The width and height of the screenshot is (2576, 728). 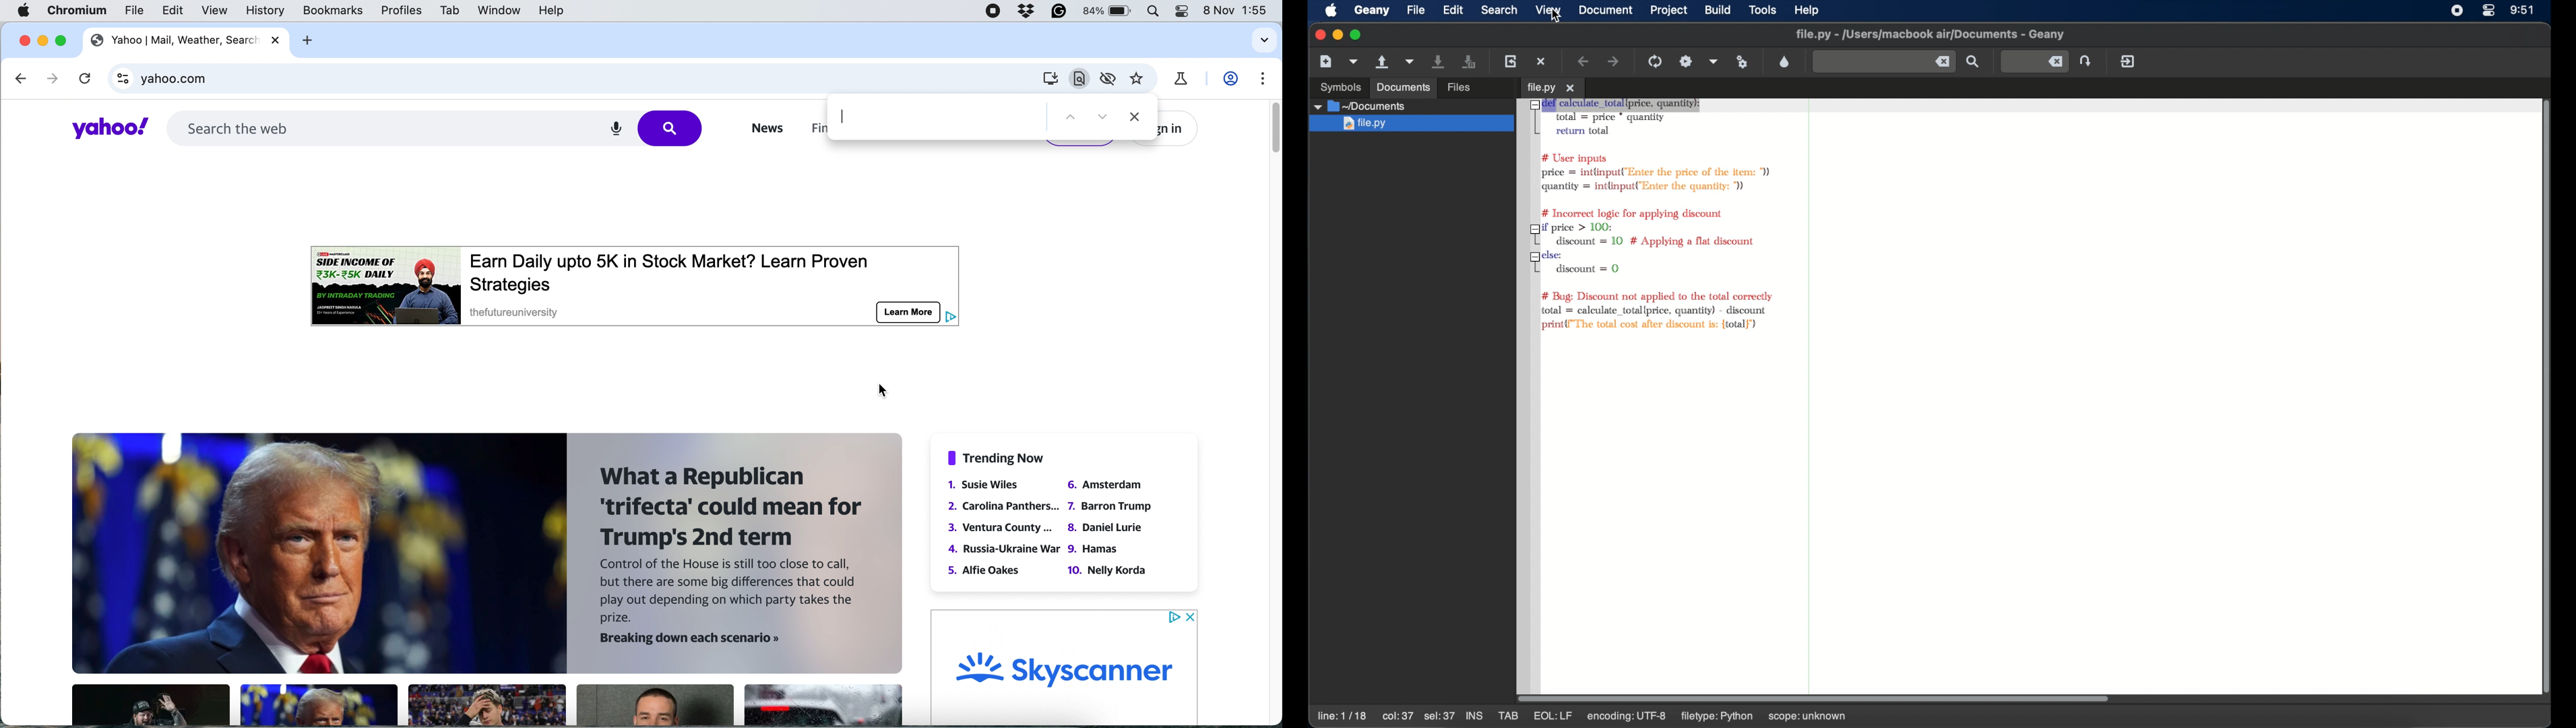 What do you see at coordinates (675, 129) in the screenshot?
I see `search button` at bounding box center [675, 129].